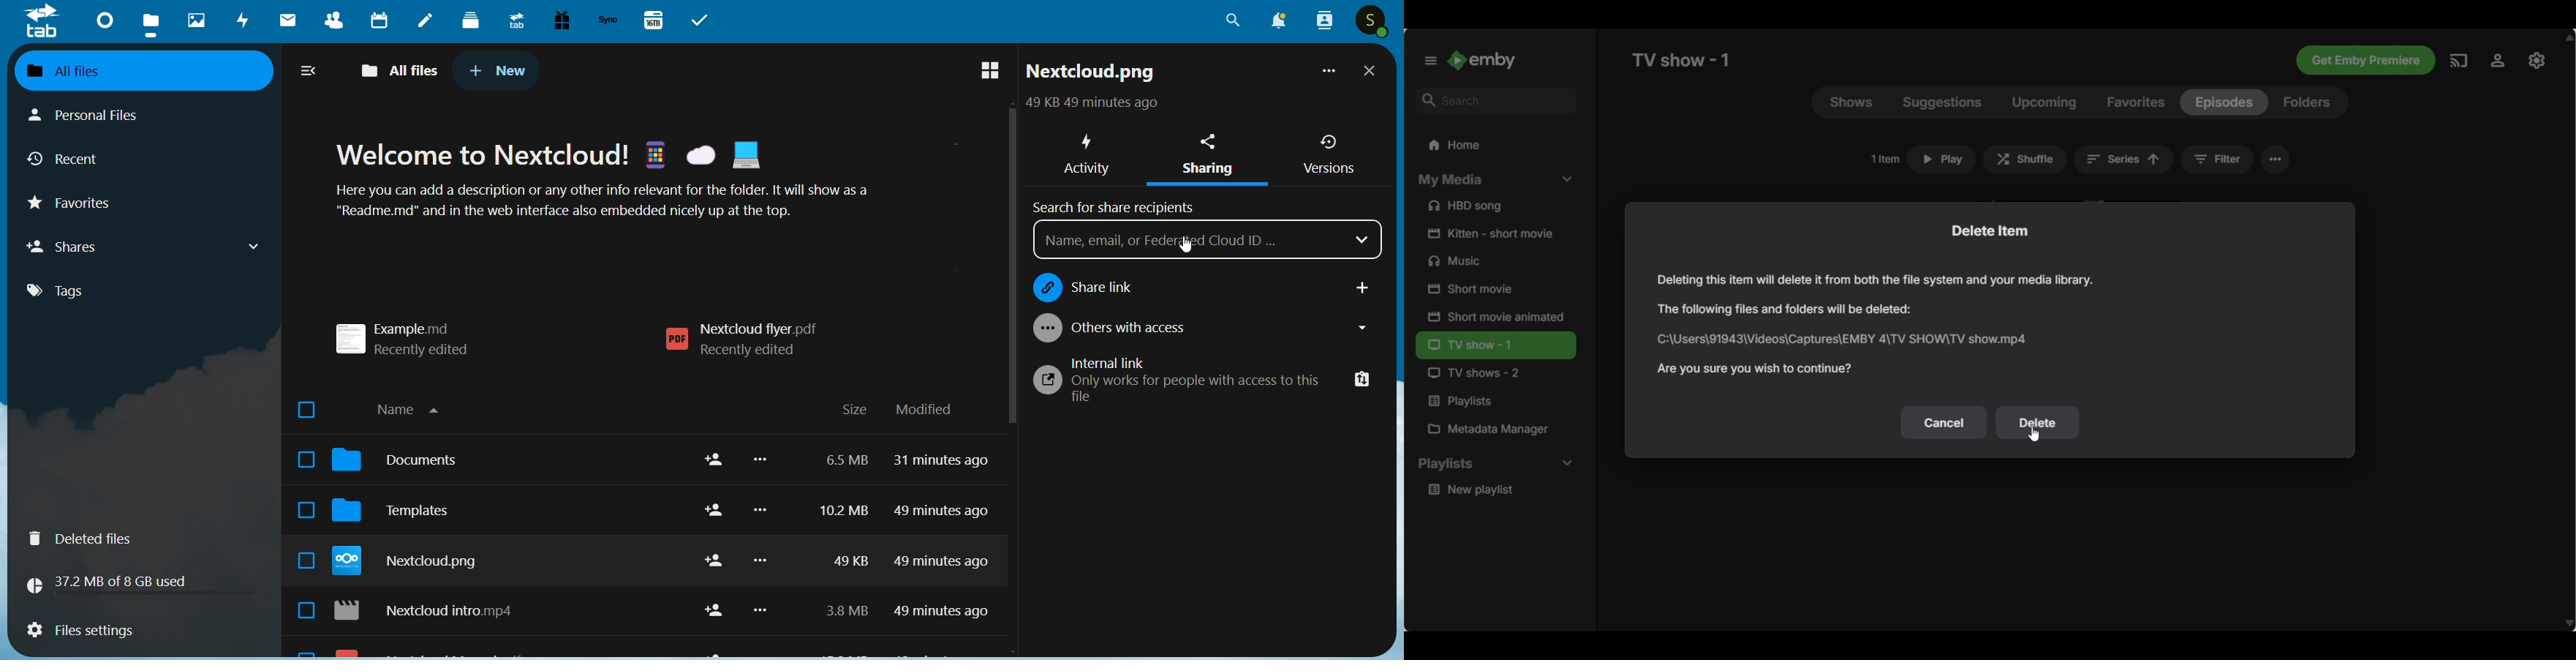 The height and width of the screenshot is (672, 2576). I want to click on Short film, so click(1496, 233).